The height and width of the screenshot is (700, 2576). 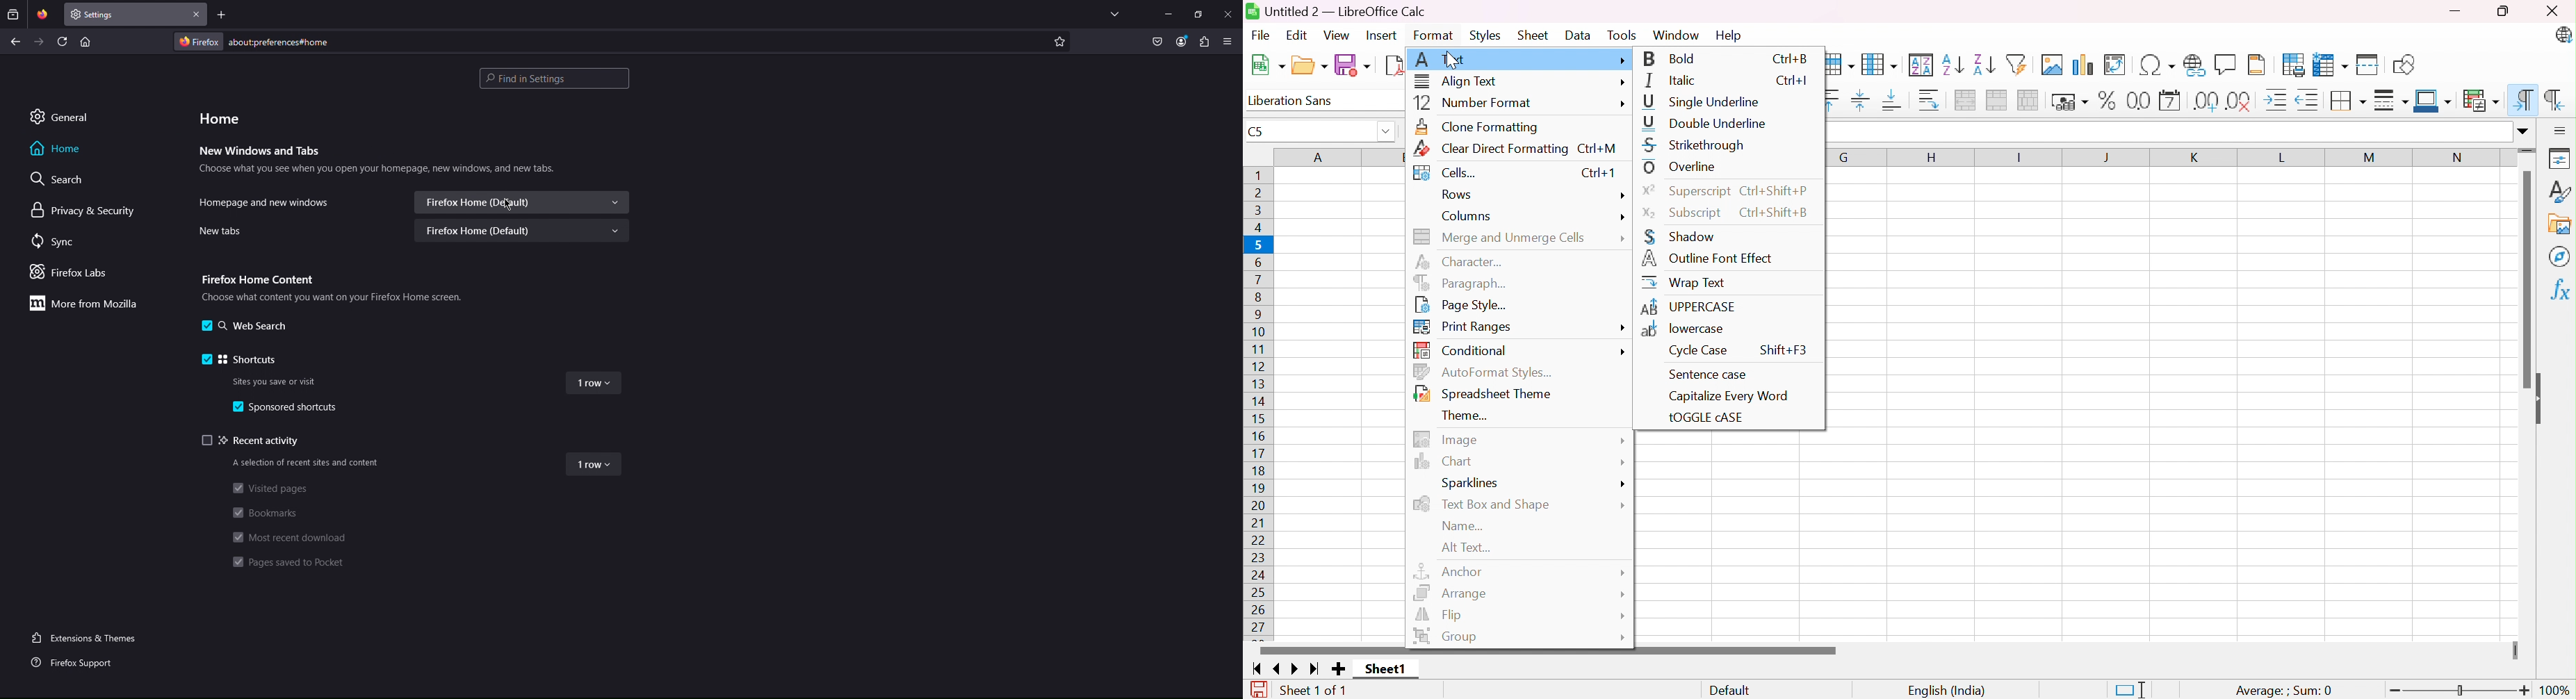 I want to click on Sort, so click(x=1923, y=63).